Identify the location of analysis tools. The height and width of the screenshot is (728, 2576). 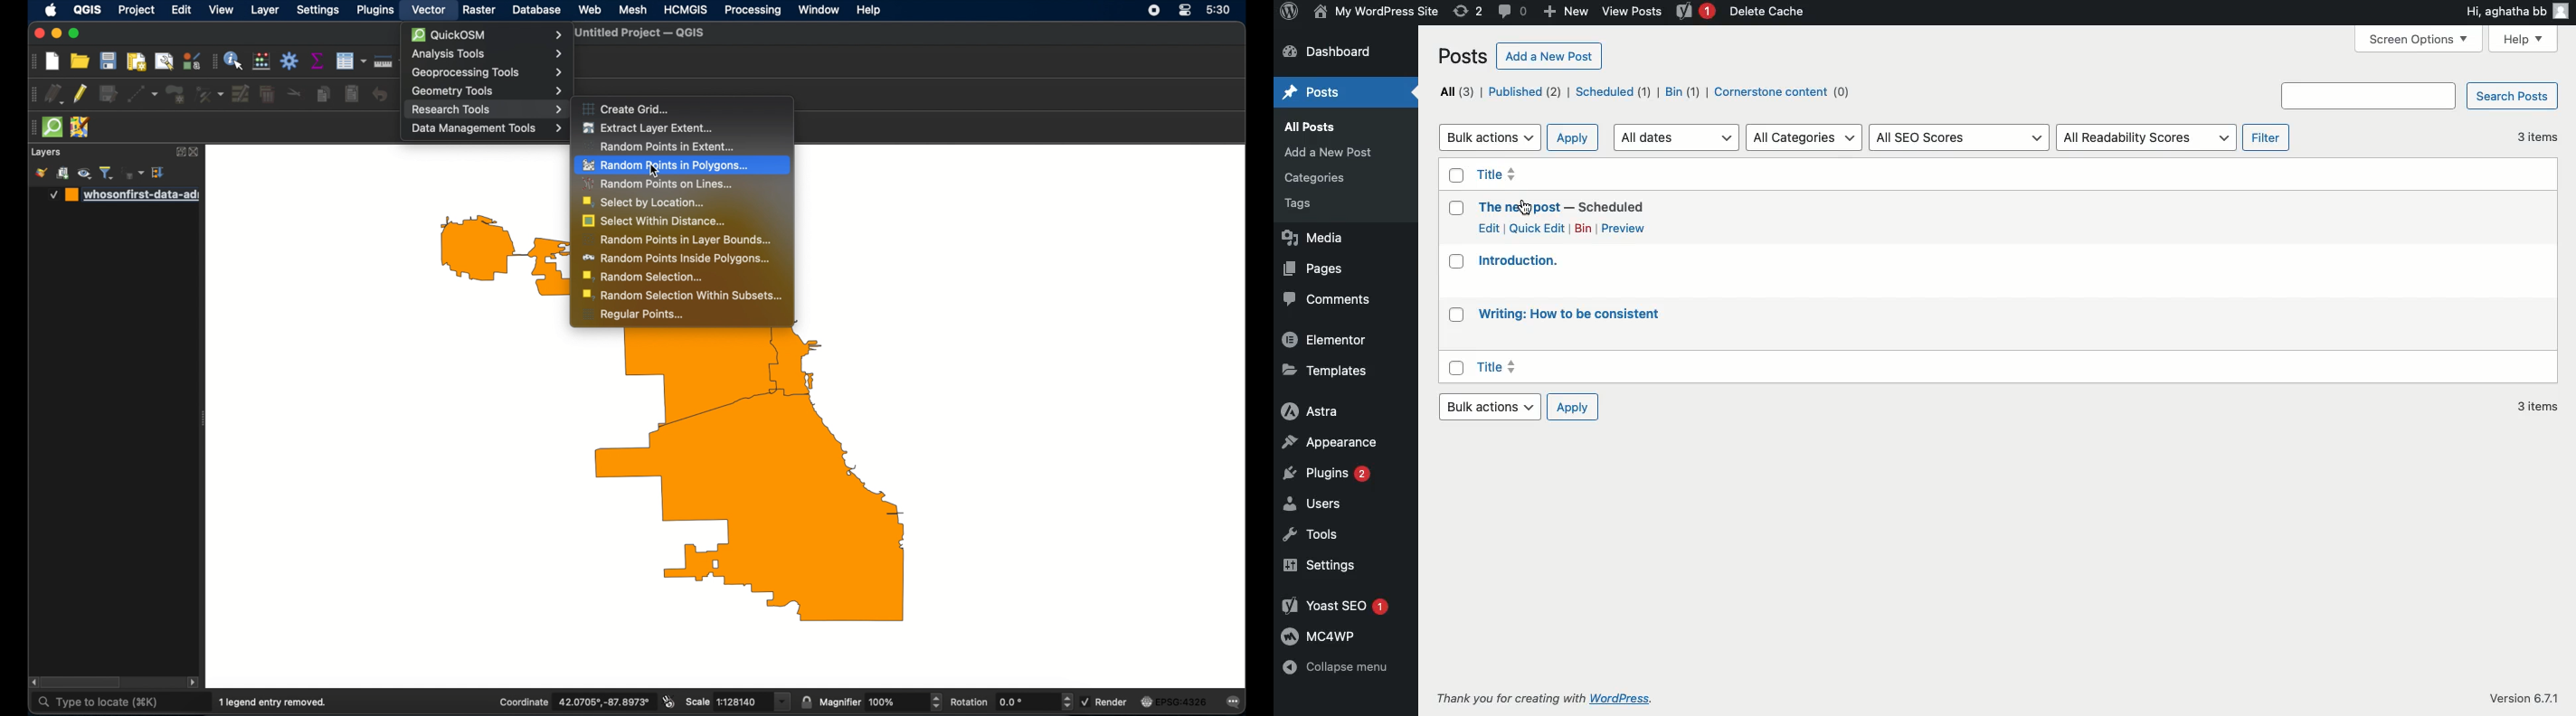
(486, 54).